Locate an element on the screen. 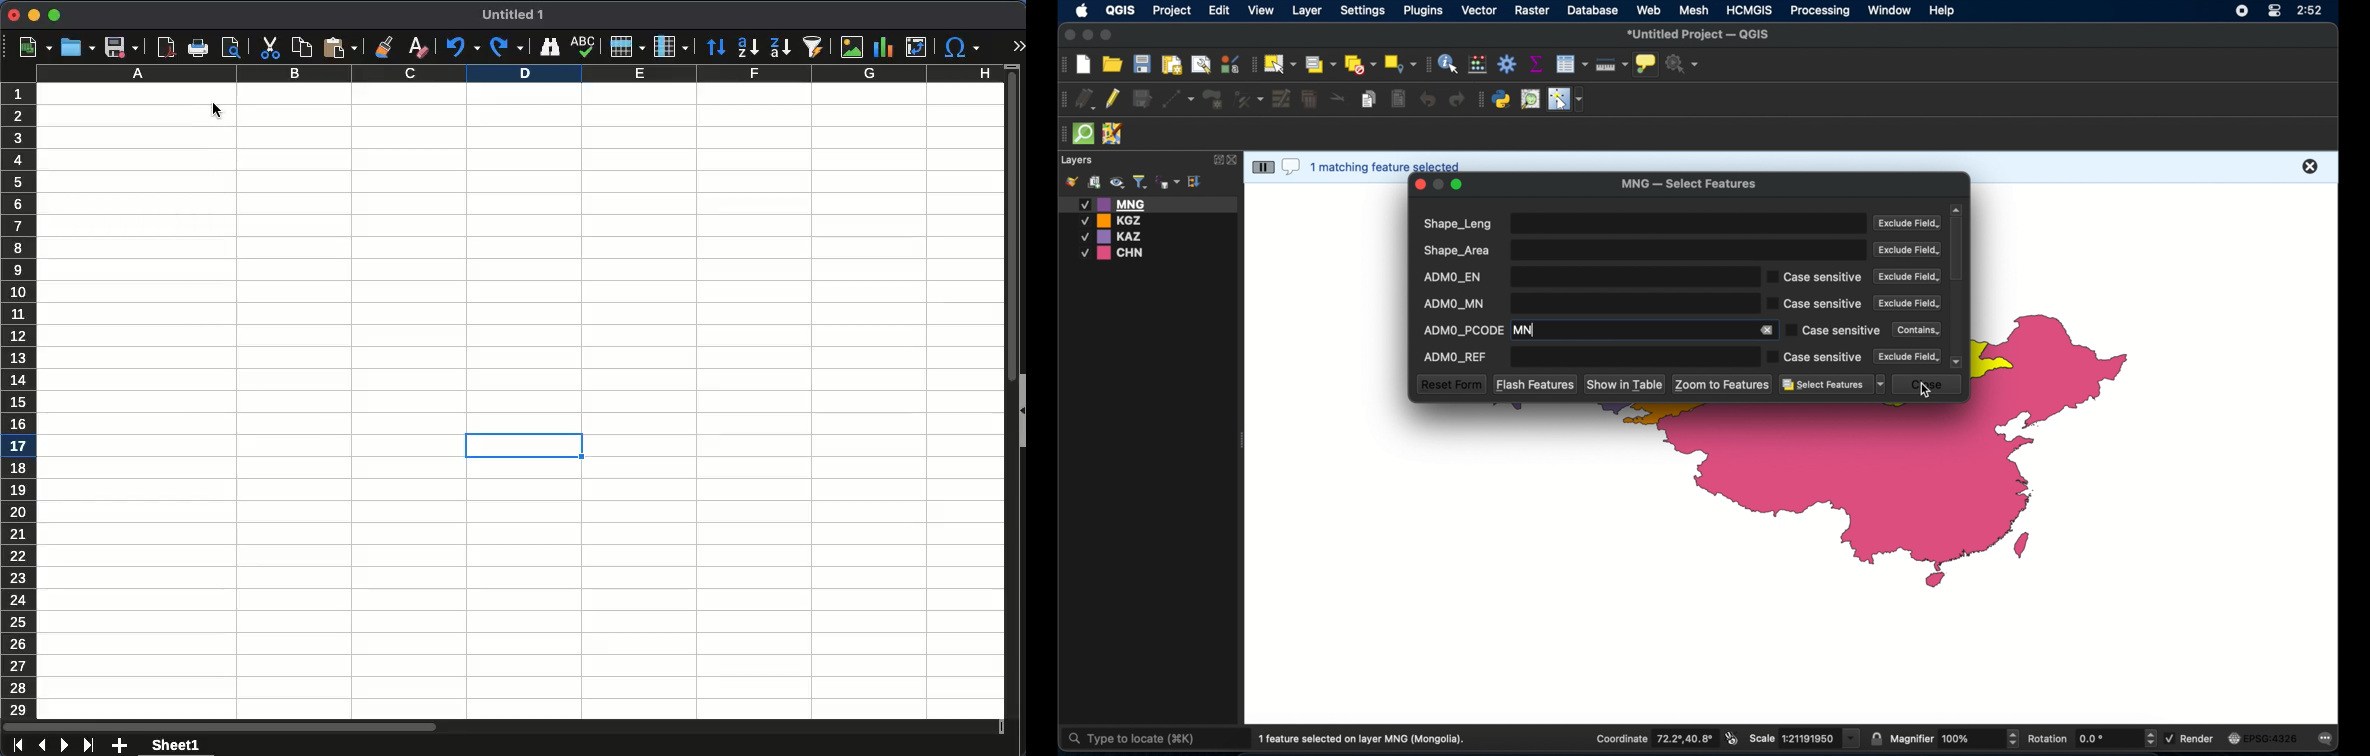 This screenshot has width=2380, height=756. processing is located at coordinates (1820, 11).